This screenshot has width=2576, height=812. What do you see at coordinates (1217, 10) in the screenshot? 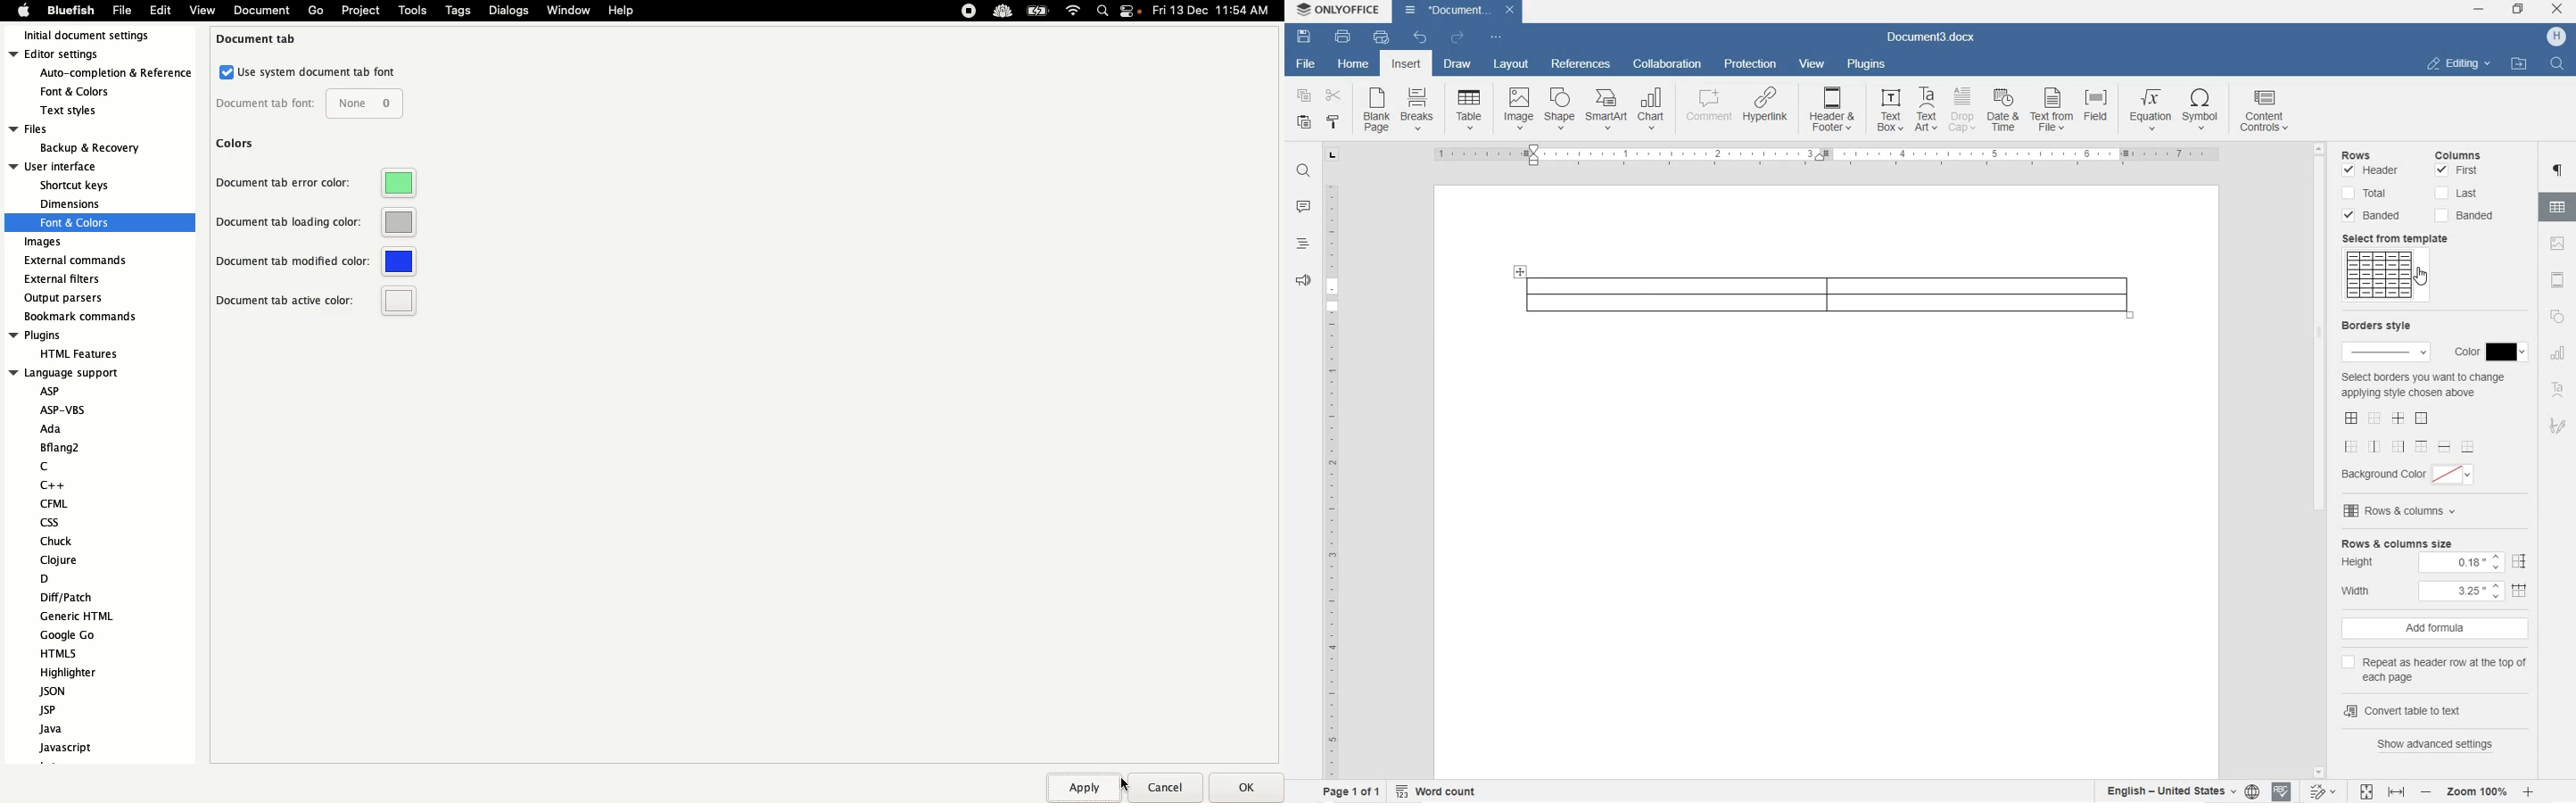
I see `Date time` at bounding box center [1217, 10].